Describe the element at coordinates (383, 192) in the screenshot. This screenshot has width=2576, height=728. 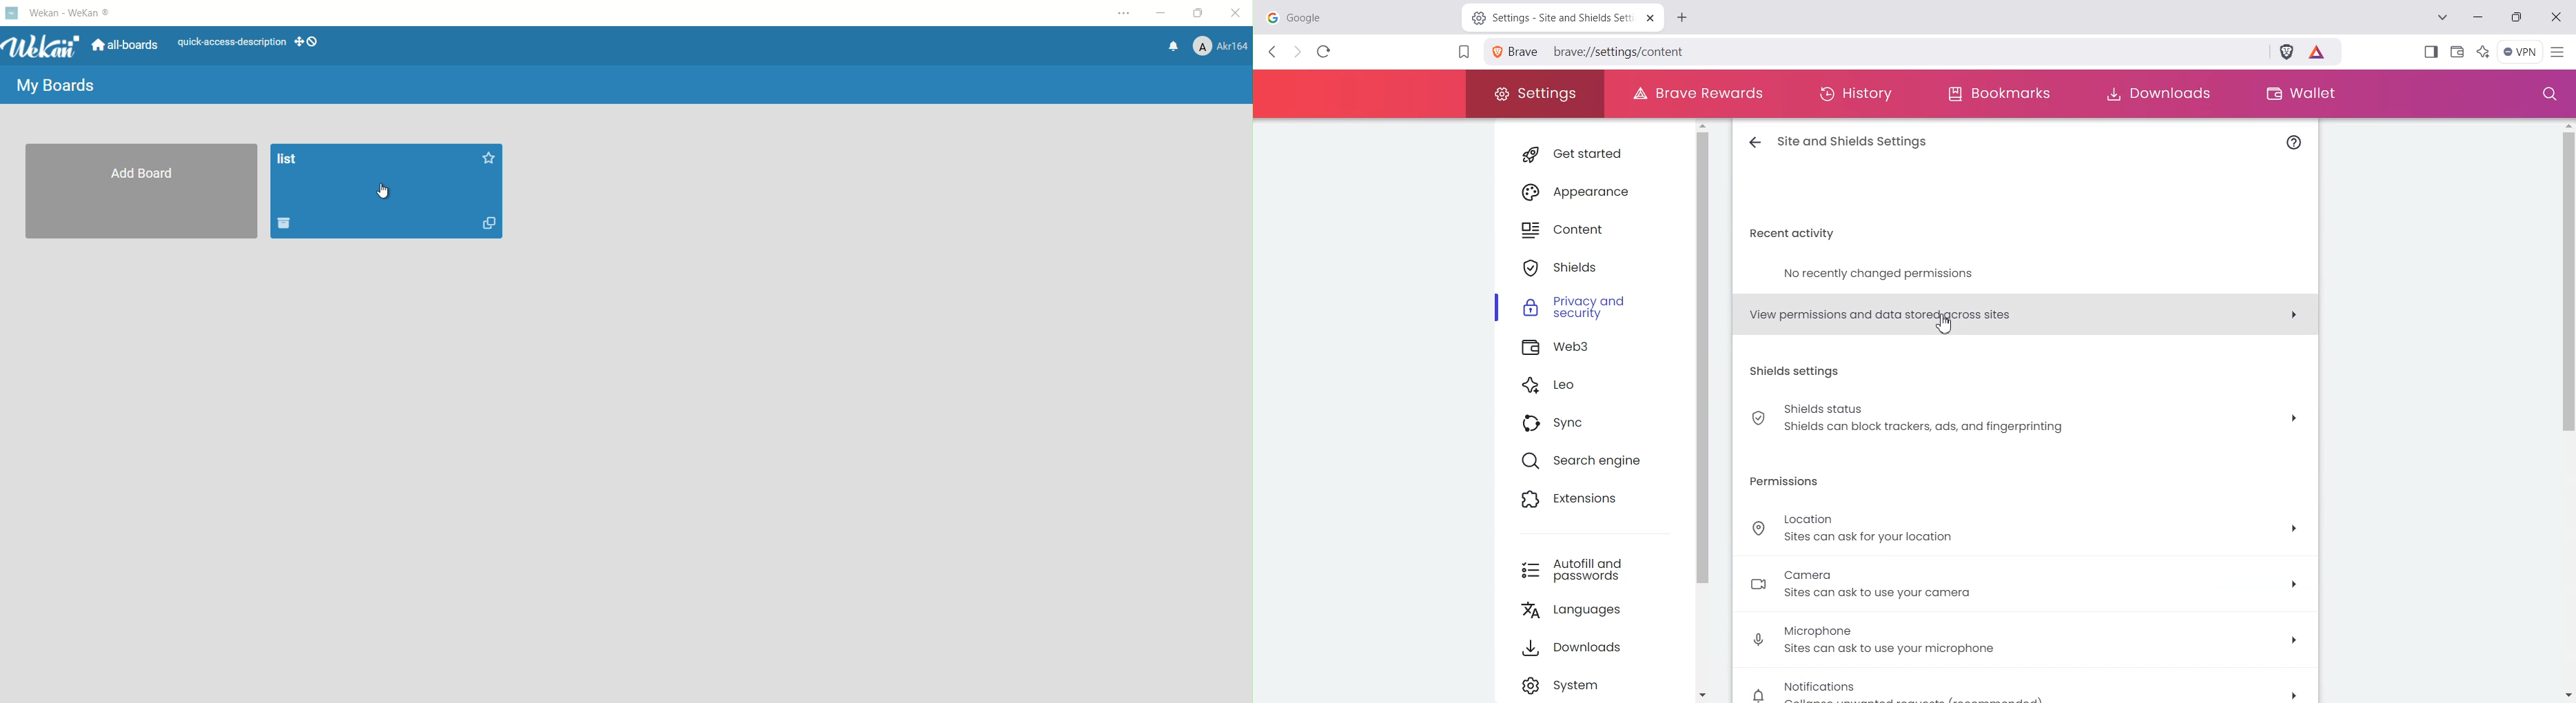
I see `cursor` at that location.